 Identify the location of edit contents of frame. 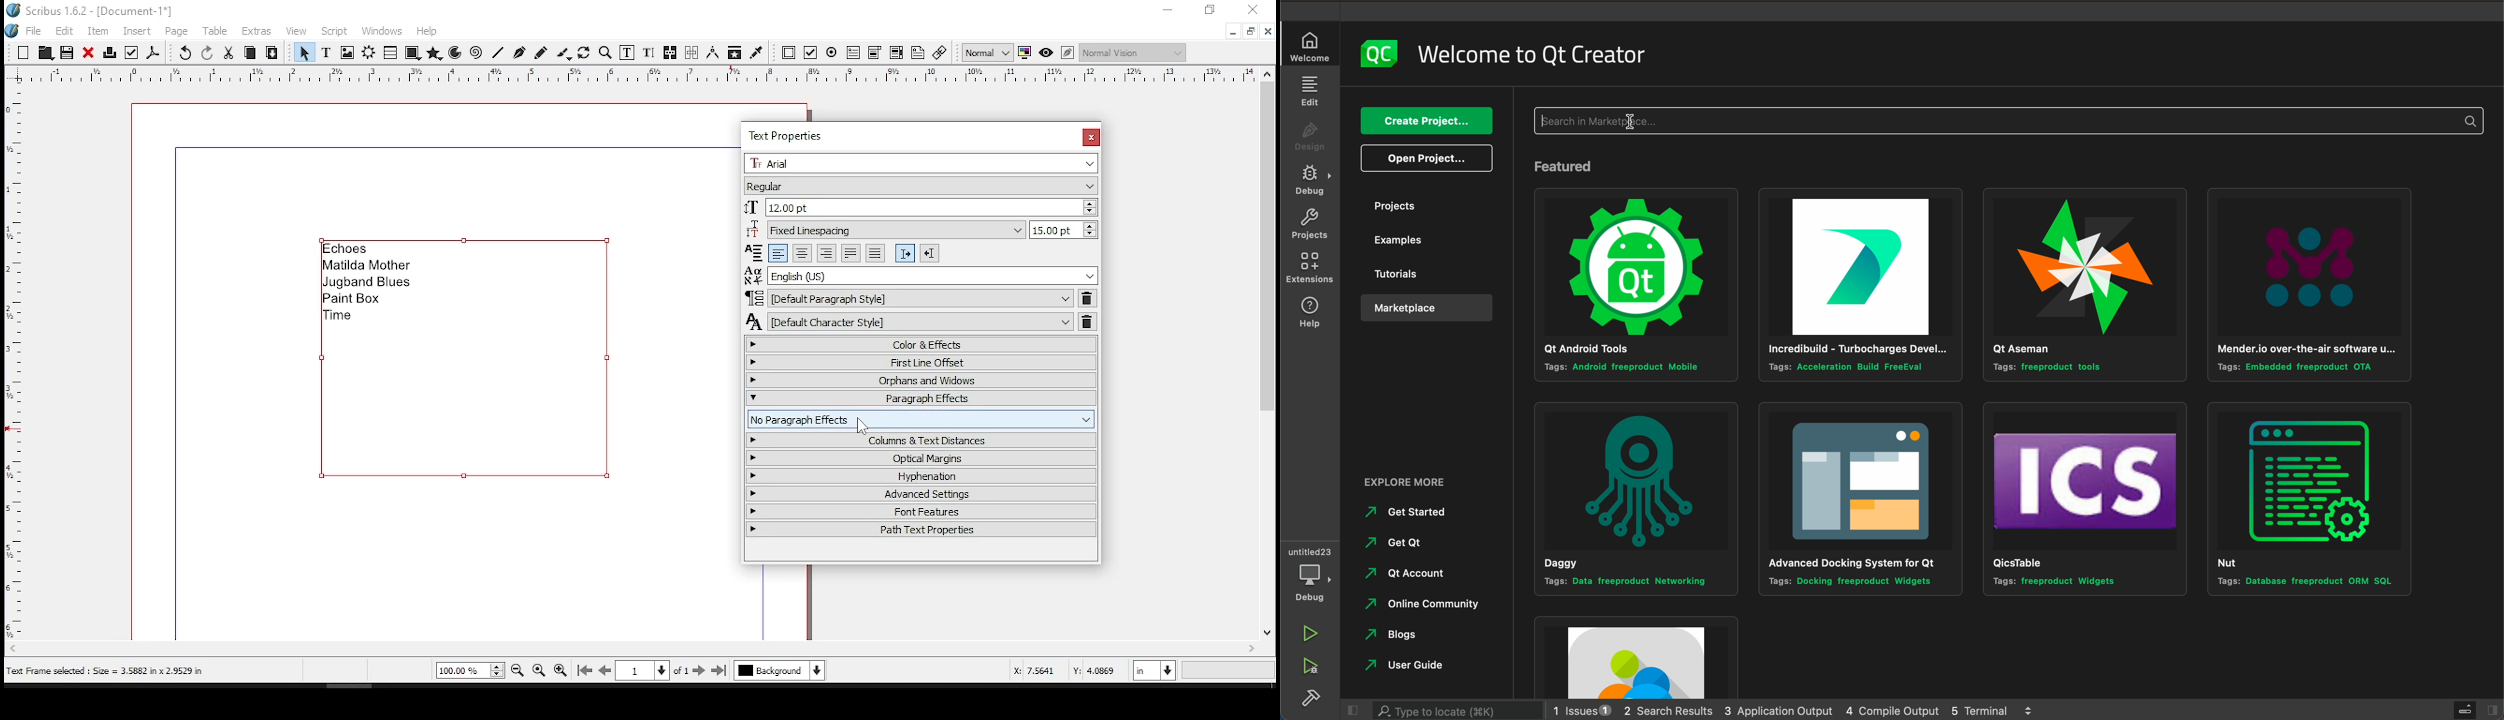
(626, 53).